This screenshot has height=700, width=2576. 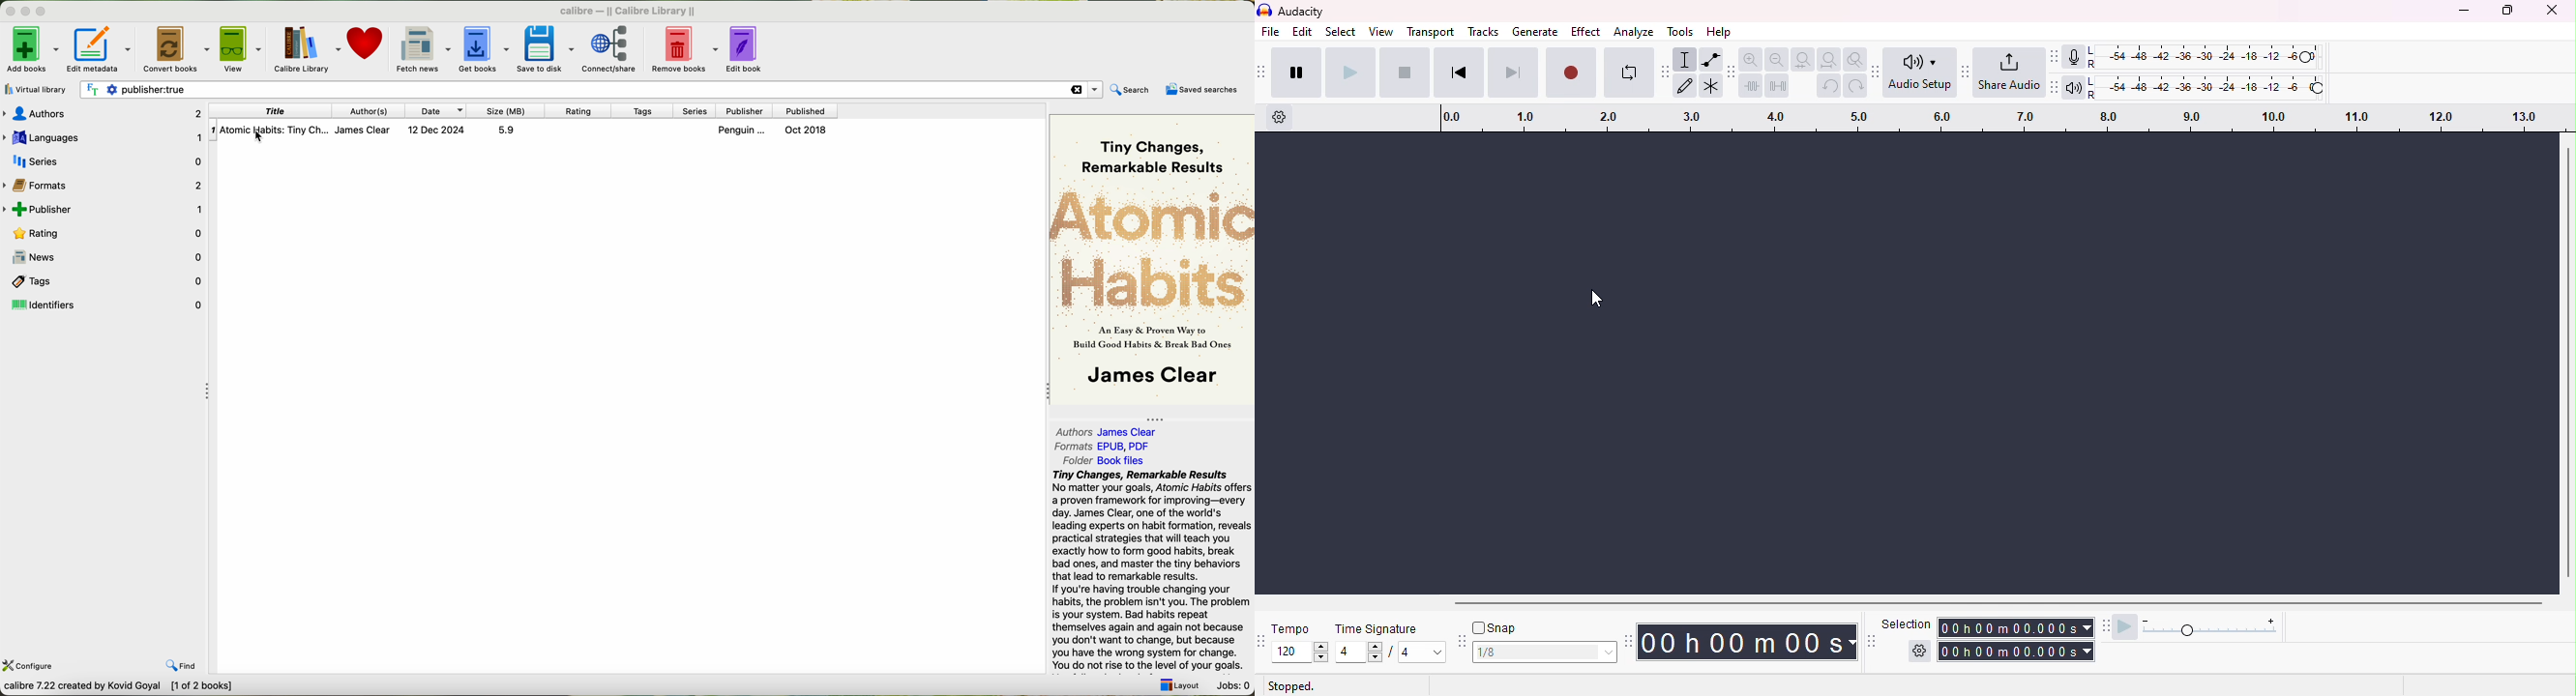 I want to click on data, so click(x=119, y=687).